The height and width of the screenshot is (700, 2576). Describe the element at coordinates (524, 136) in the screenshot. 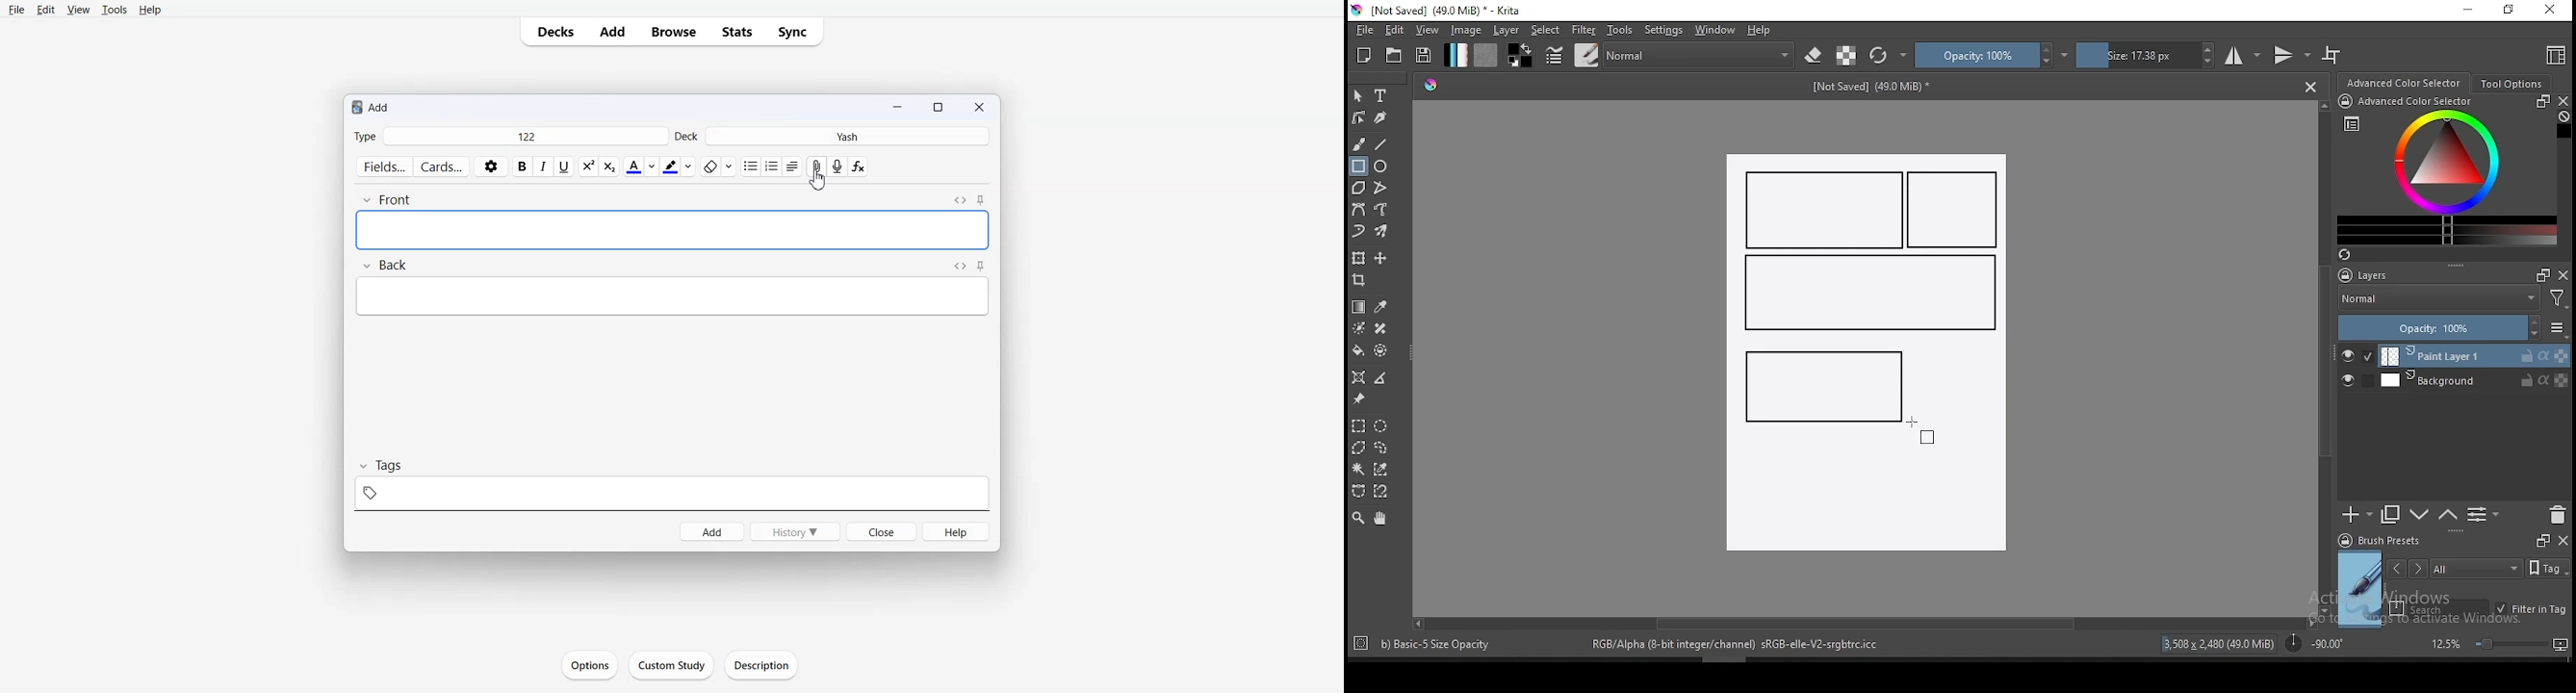

I see `122` at that location.